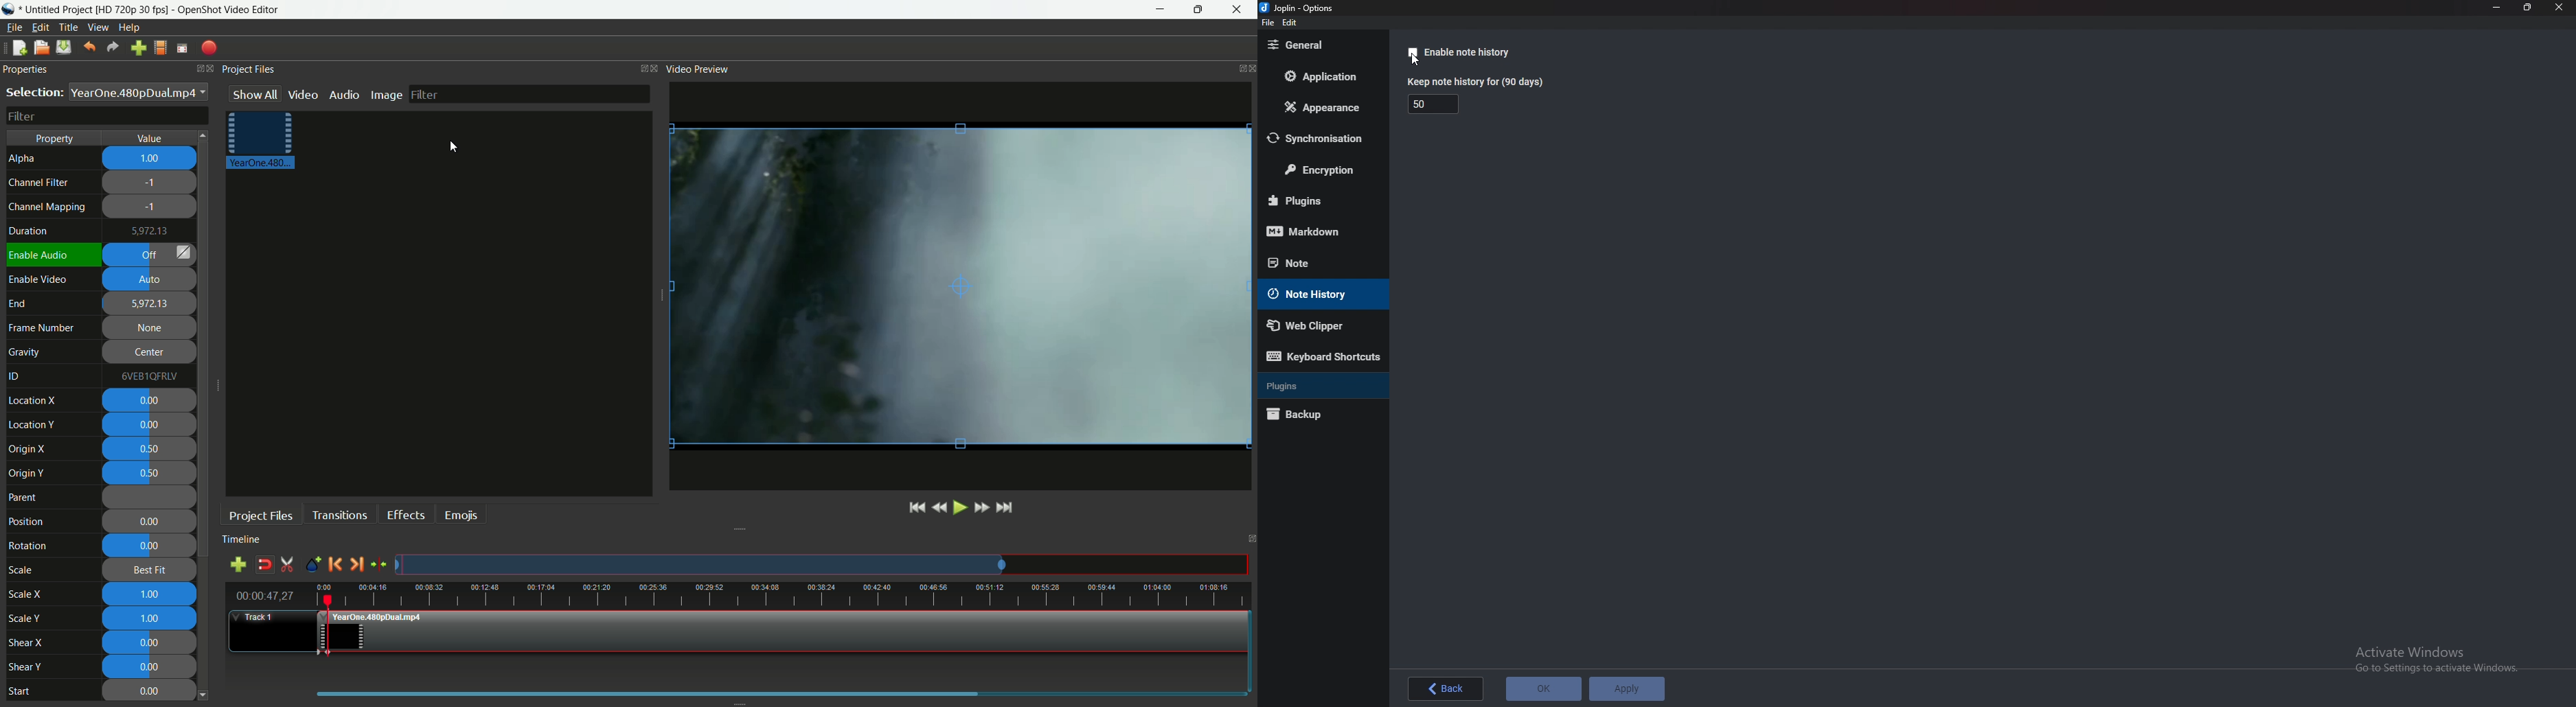 This screenshot has height=728, width=2576. I want to click on close, so click(2560, 7).